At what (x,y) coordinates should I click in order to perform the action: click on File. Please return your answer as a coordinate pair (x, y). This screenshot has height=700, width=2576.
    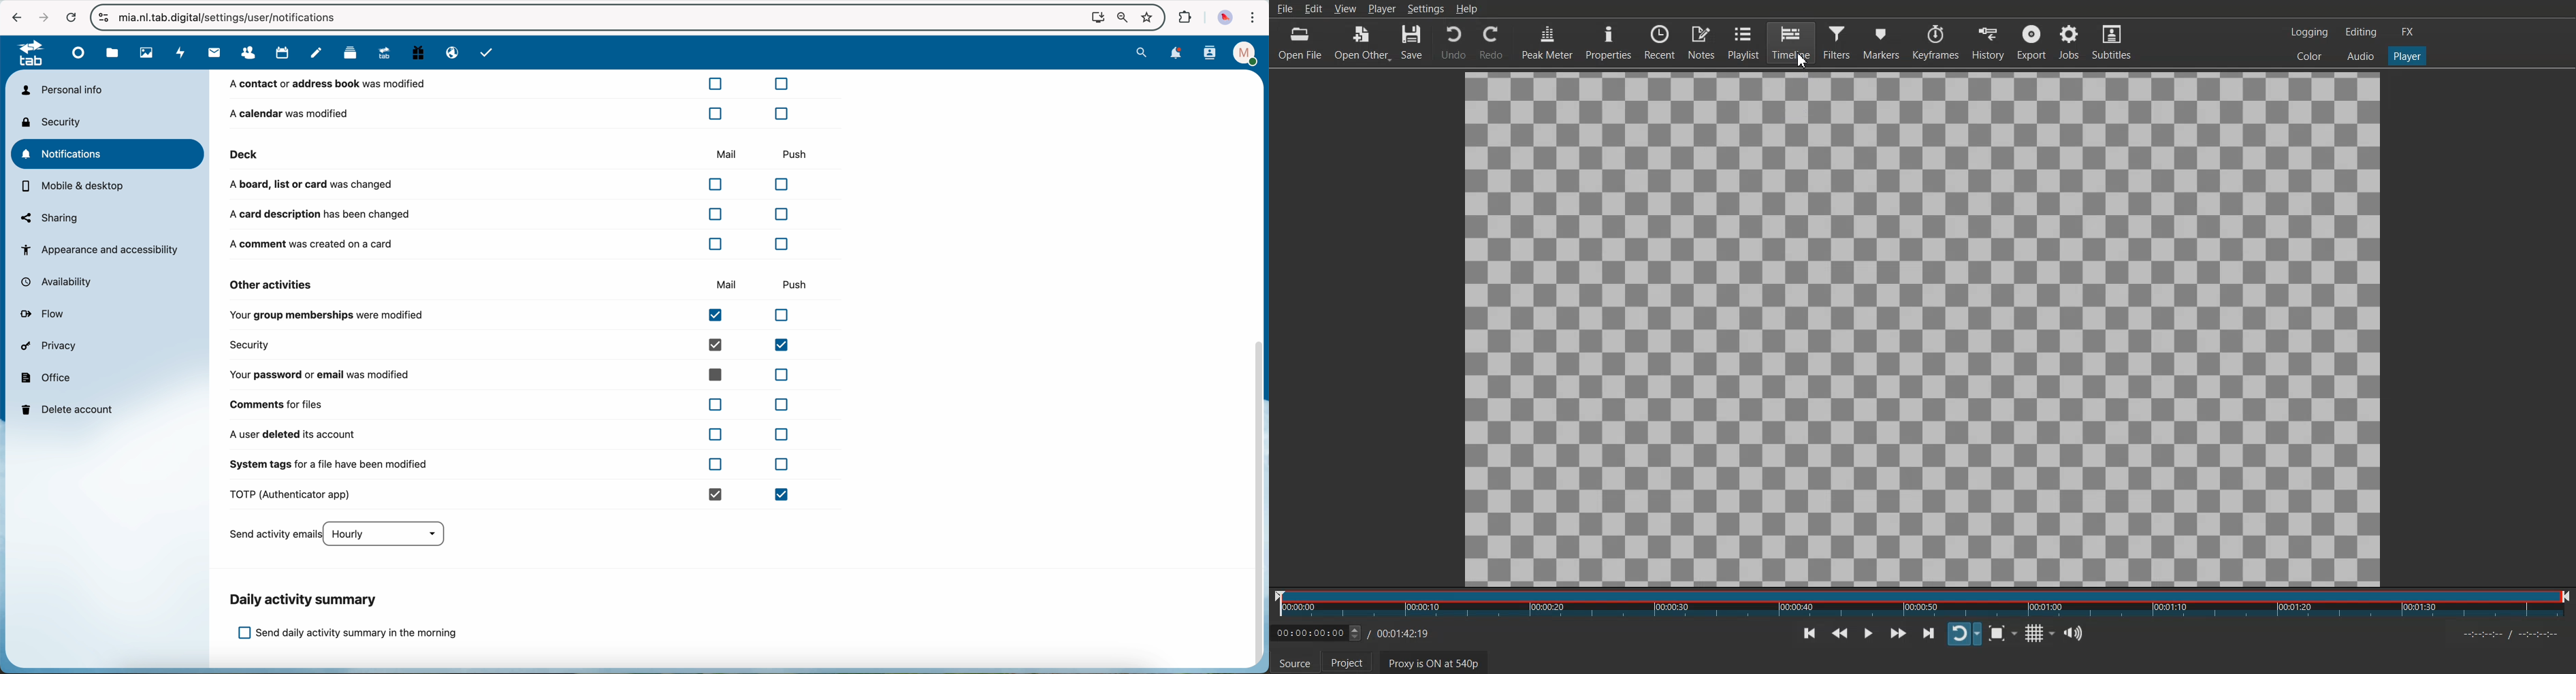
    Looking at the image, I should click on (1284, 8).